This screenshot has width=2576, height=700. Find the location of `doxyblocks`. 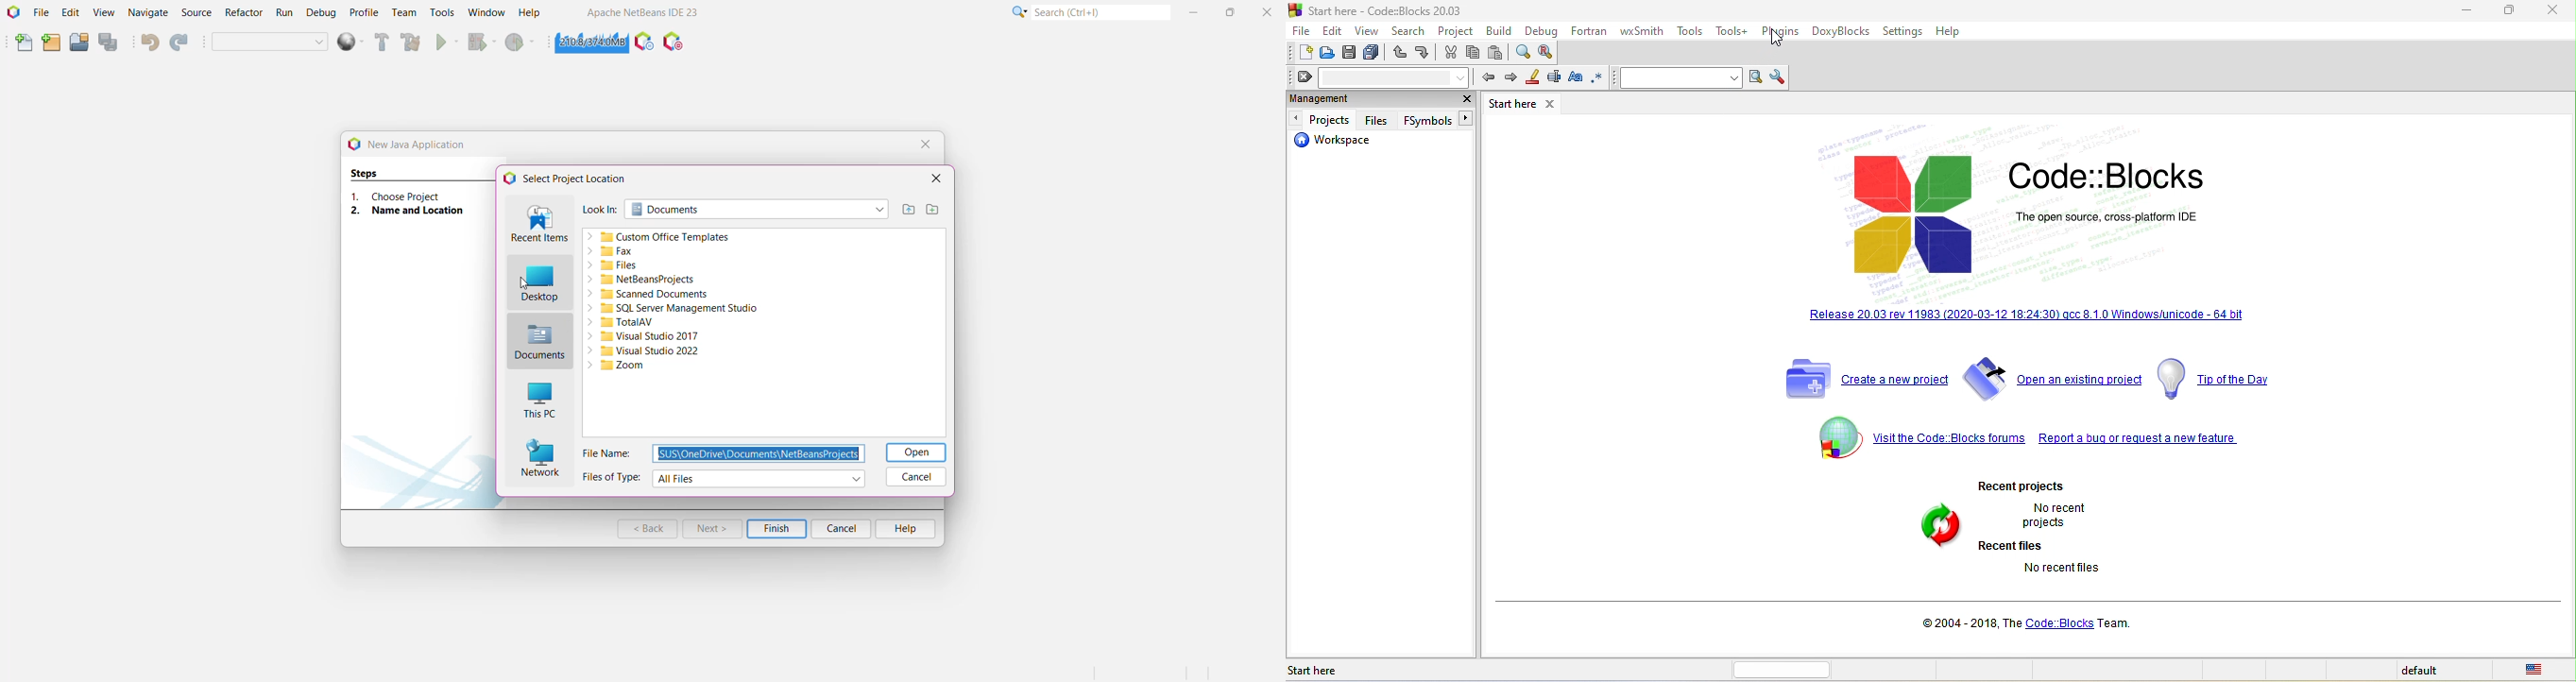

doxyblocks is located at coordinates (1843, 31).